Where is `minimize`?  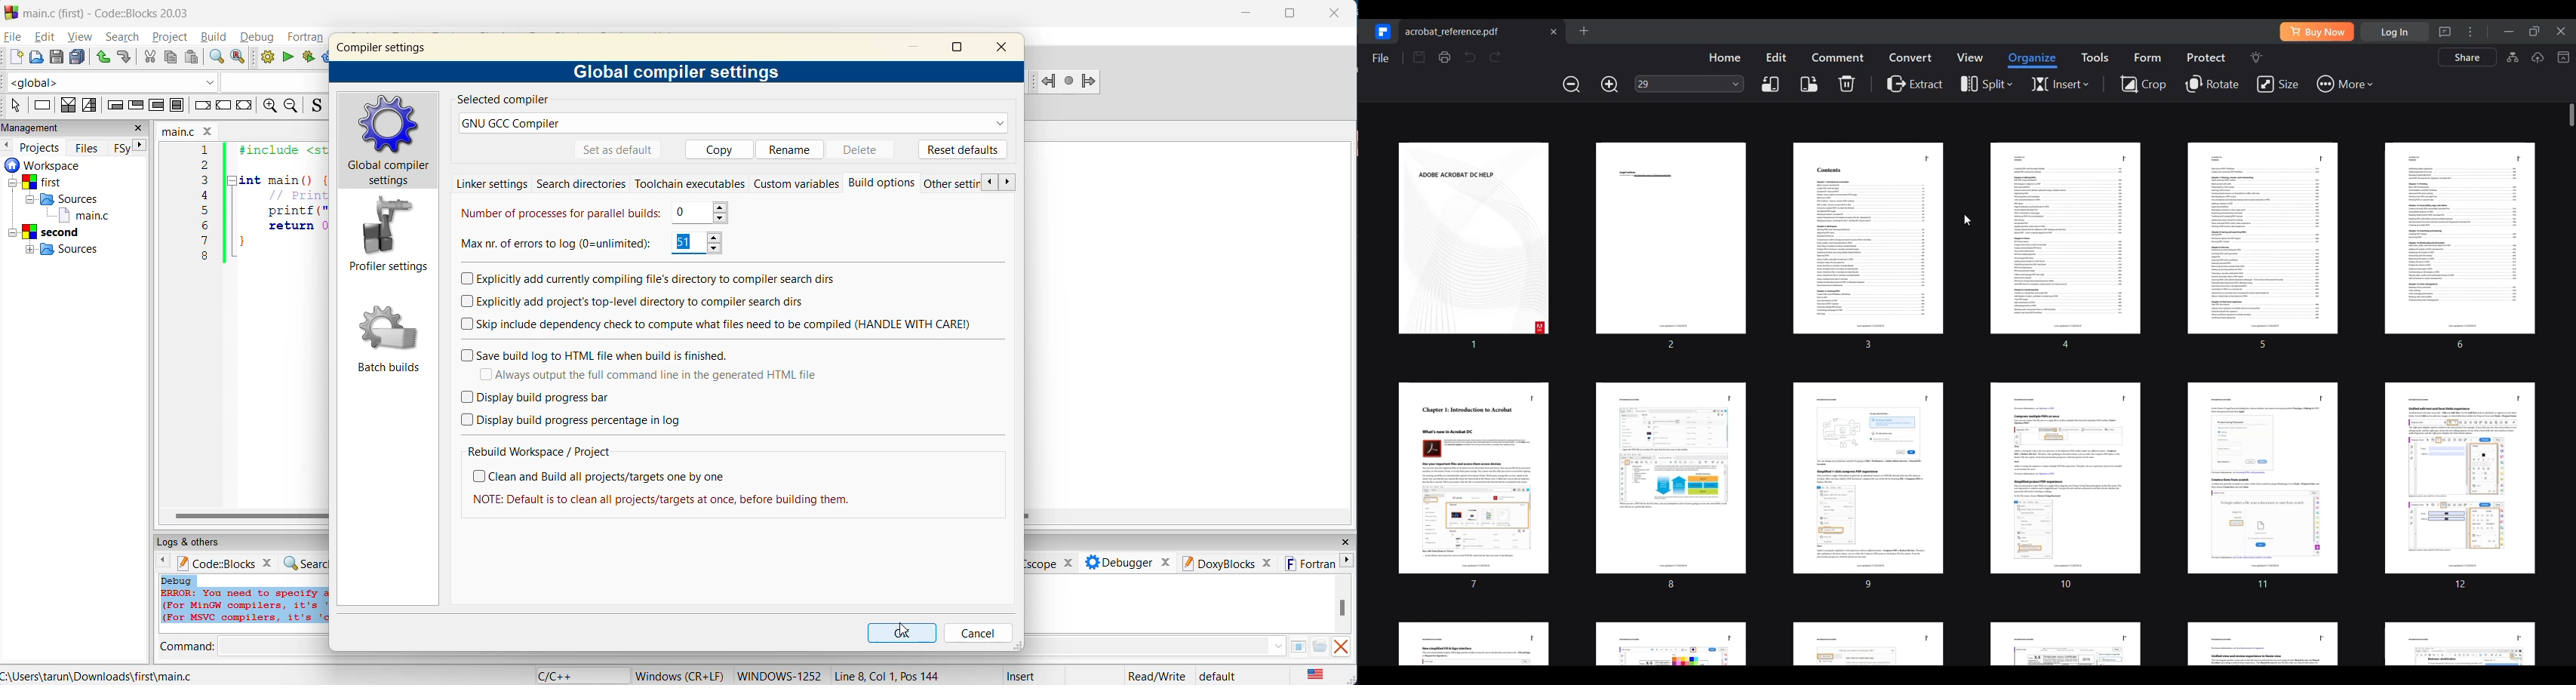
minimize is located at coordinates (1247, 15).